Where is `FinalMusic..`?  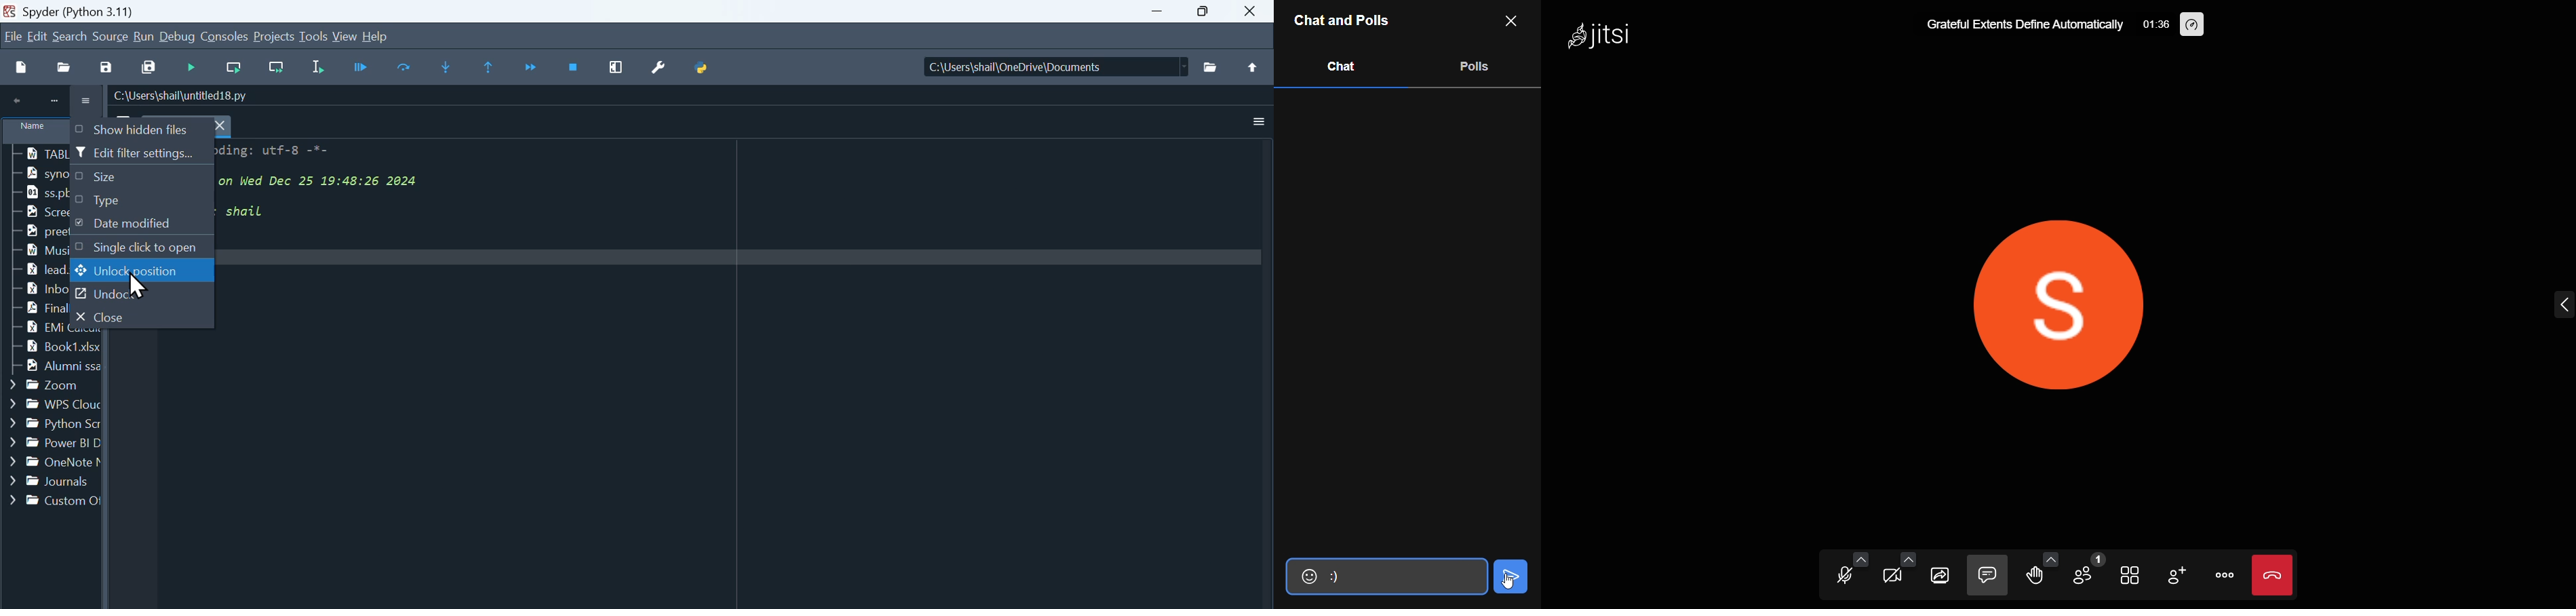
FinalMusic.. is located at coordinates (33, 307).